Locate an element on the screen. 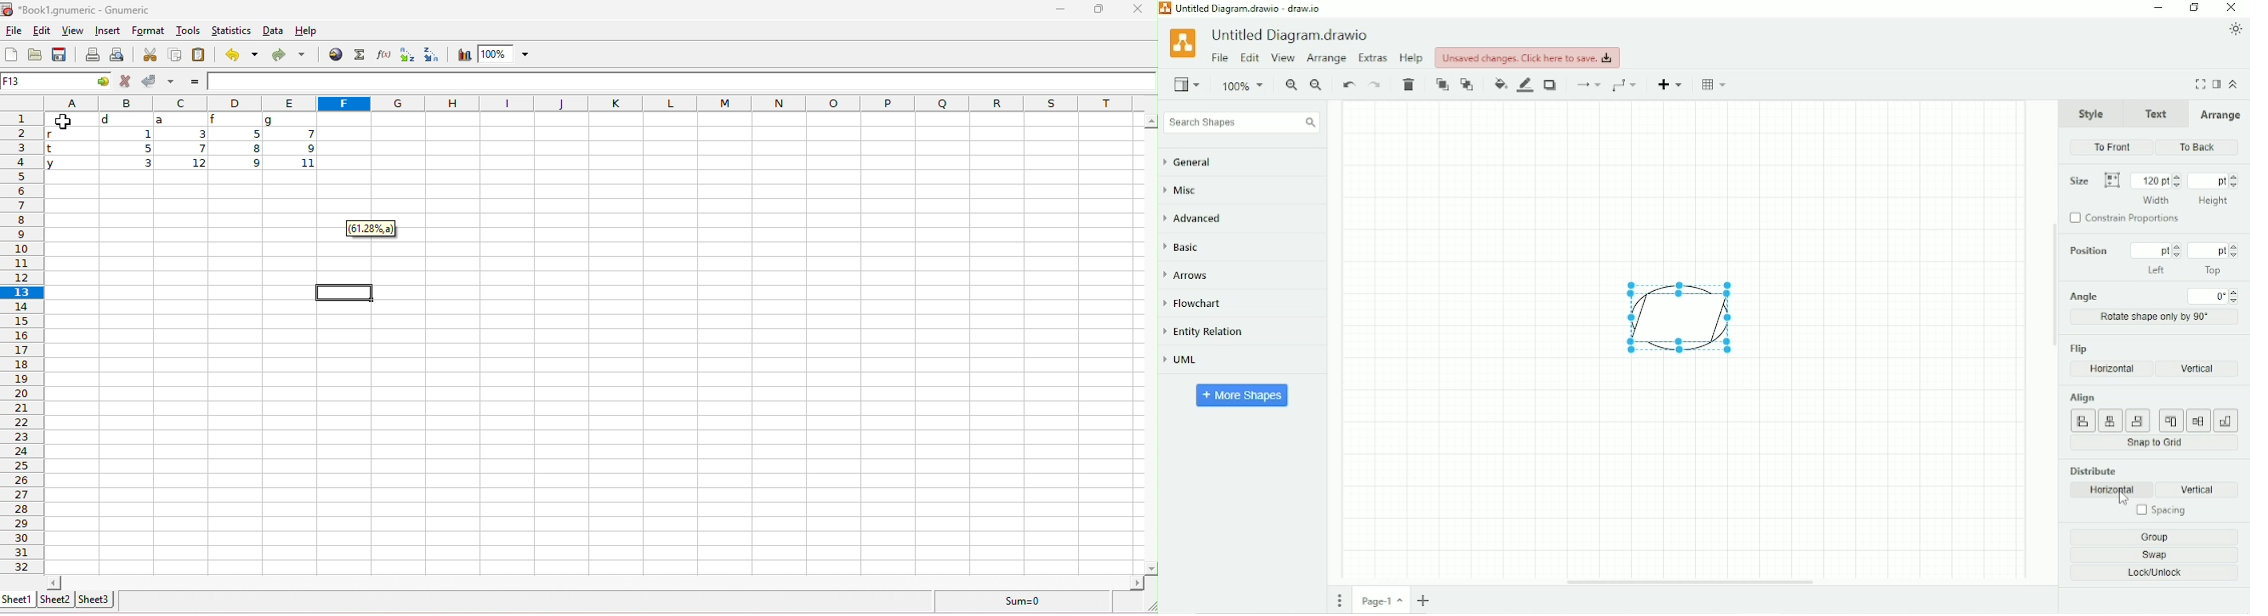 The width and height of the screenshot is (2268, 616). accept changes is located at coordinates (150, 80).